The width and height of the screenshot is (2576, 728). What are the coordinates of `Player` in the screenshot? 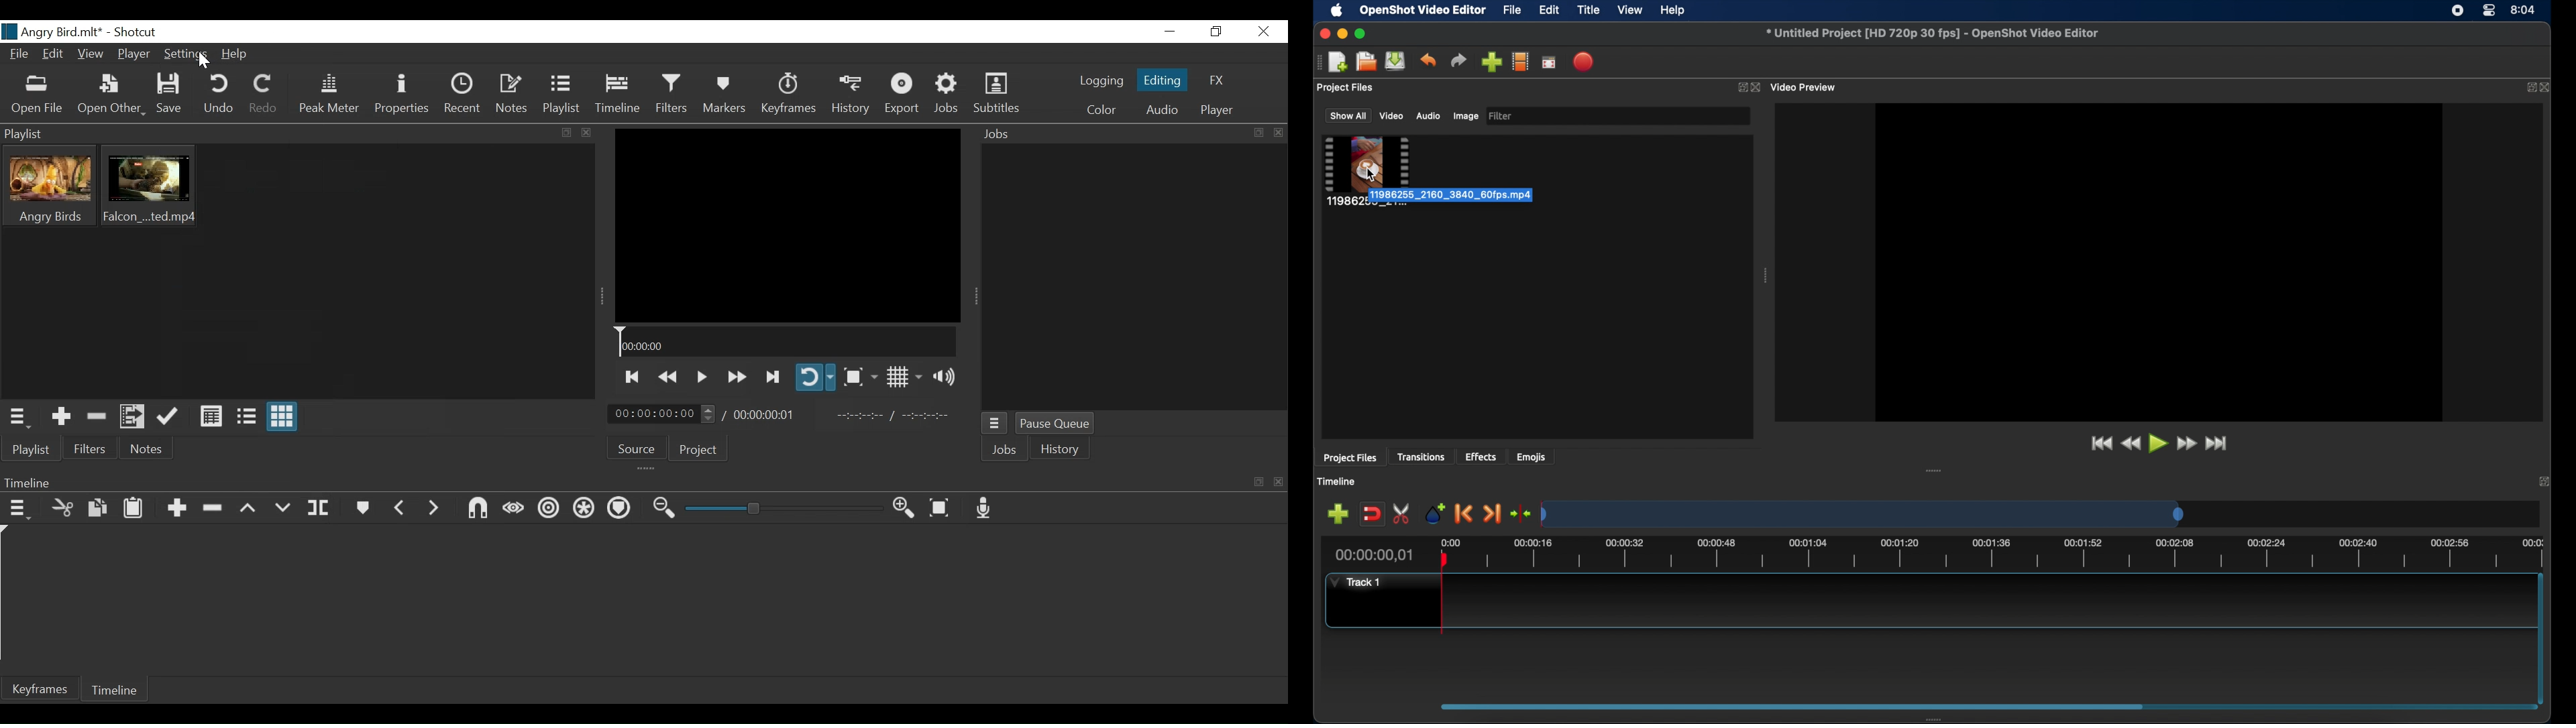 It's located at (1217, 111).